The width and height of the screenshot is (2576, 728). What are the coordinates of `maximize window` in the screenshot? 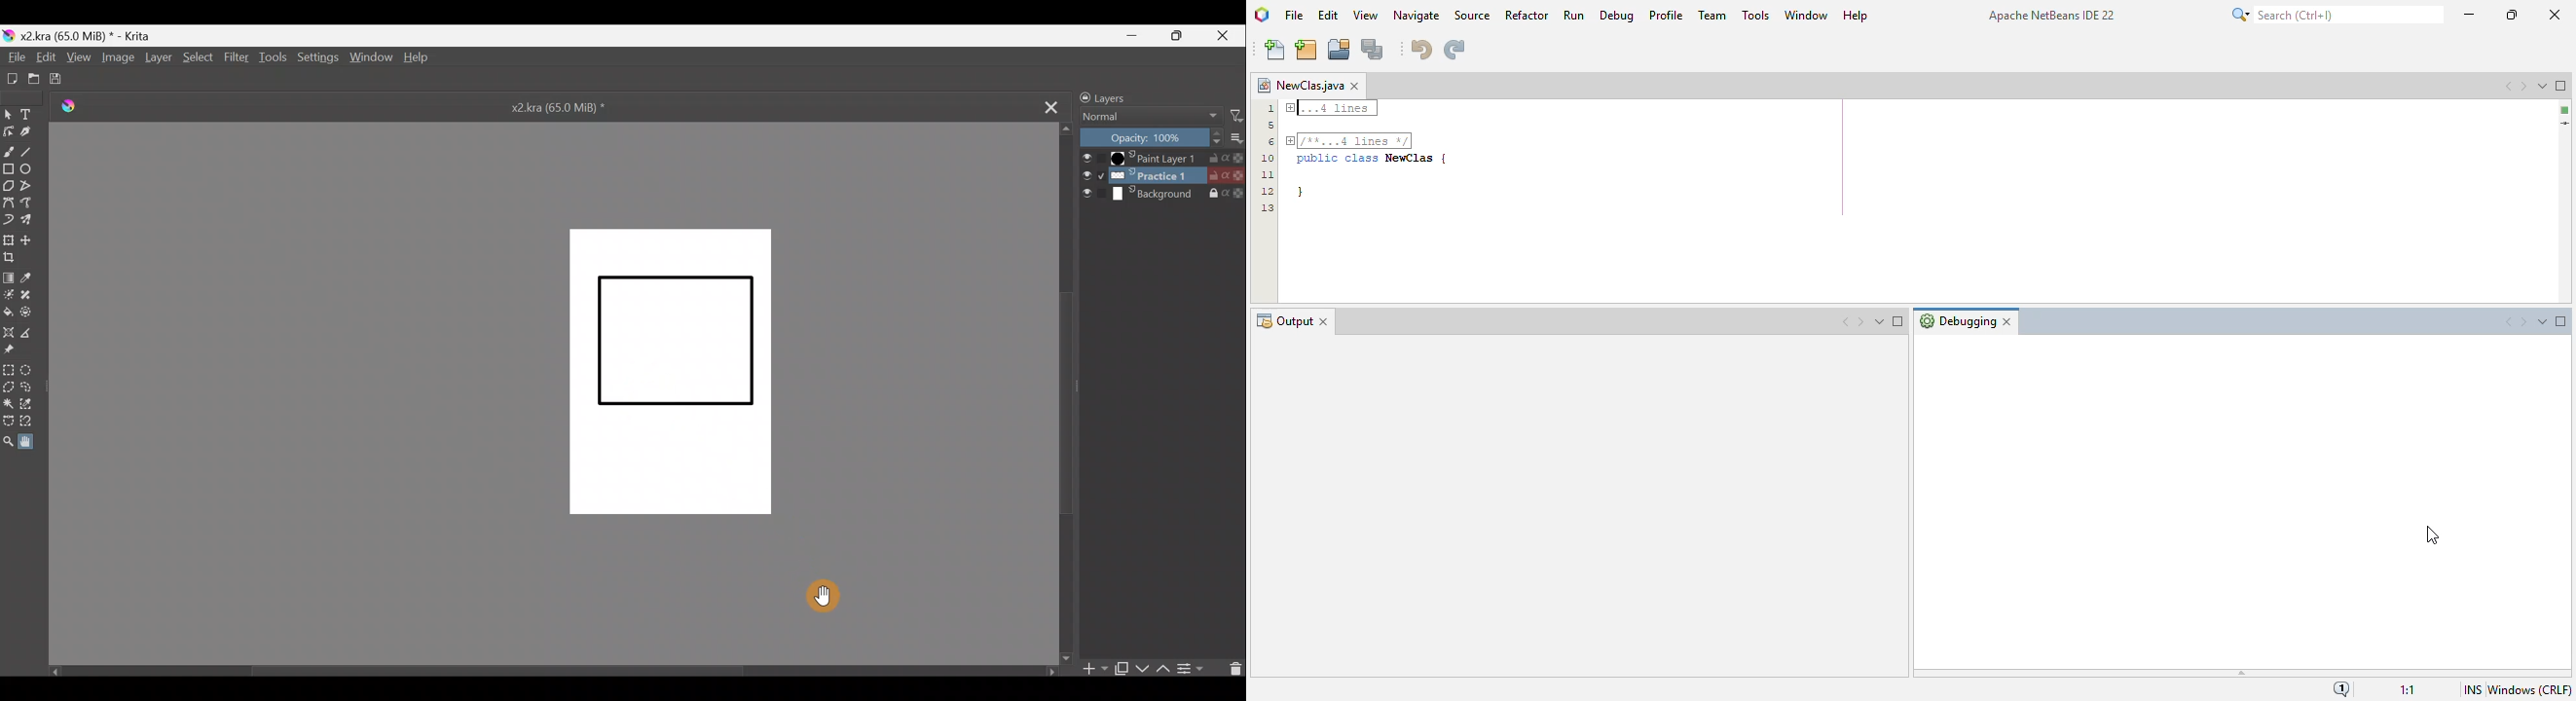 It's located at (2561, 86).